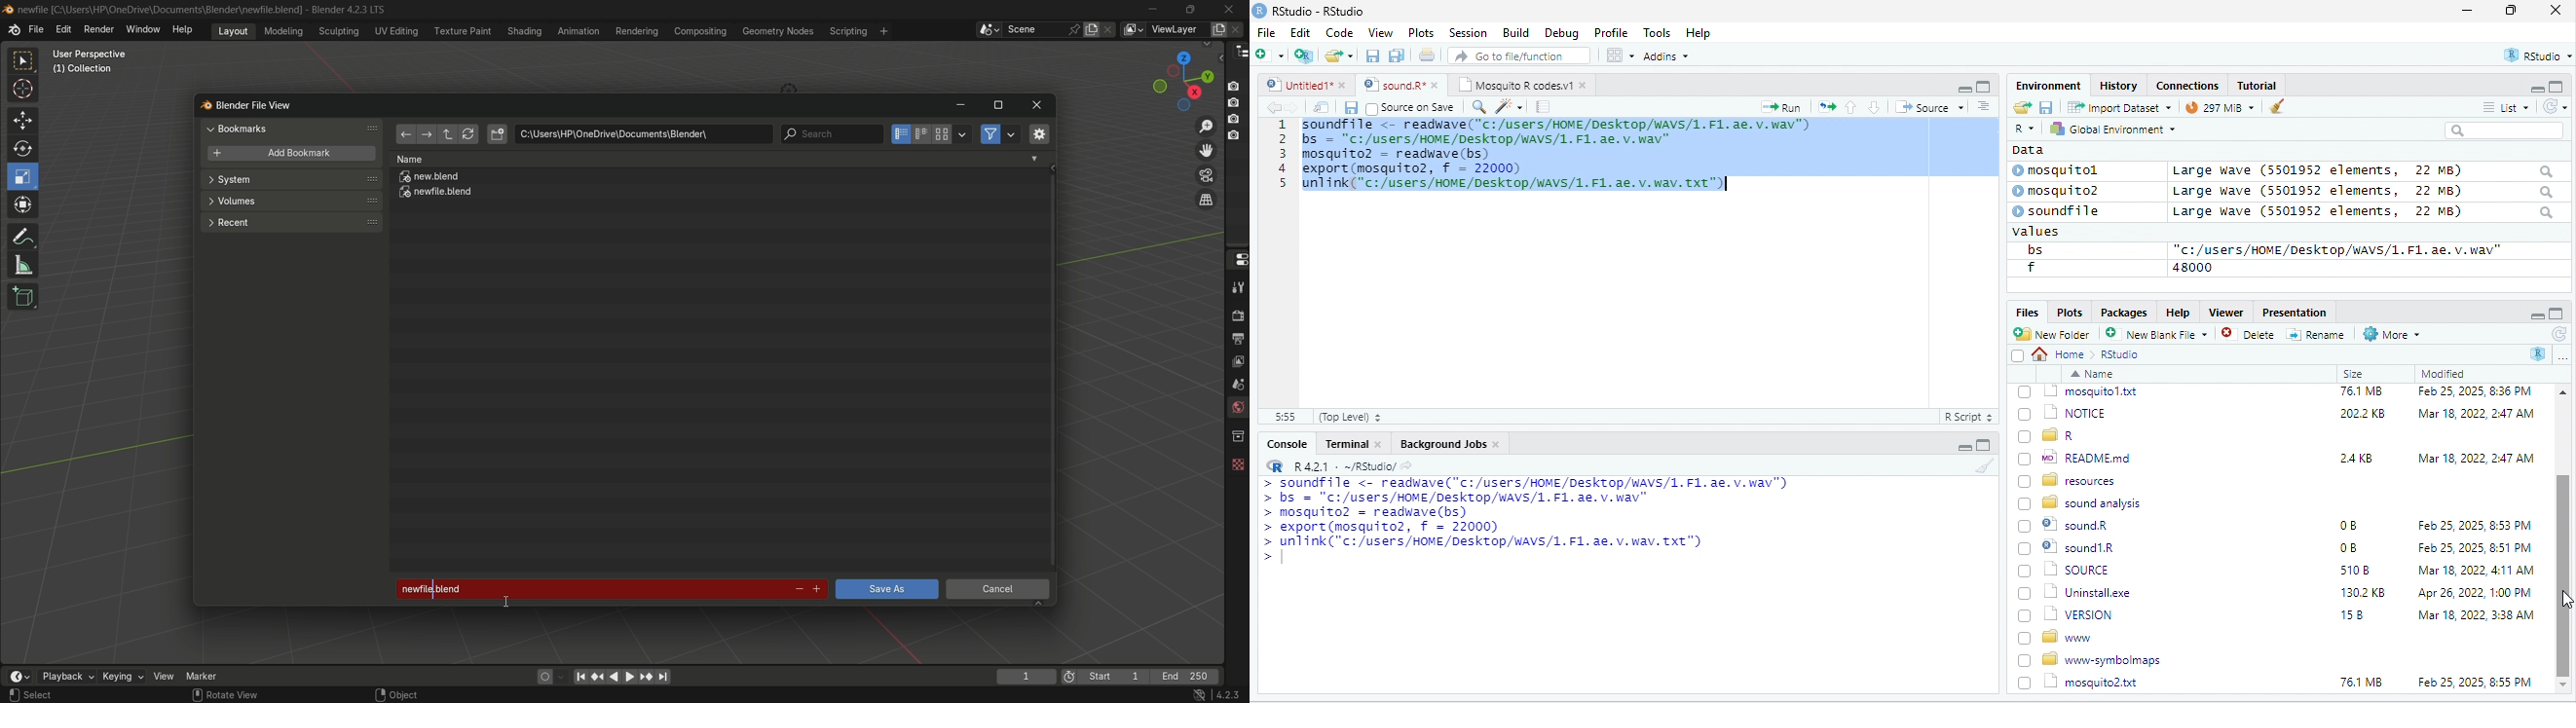 The image size is (2576, 728). I want to click on Blender 4.2.3, so click(345, 9).